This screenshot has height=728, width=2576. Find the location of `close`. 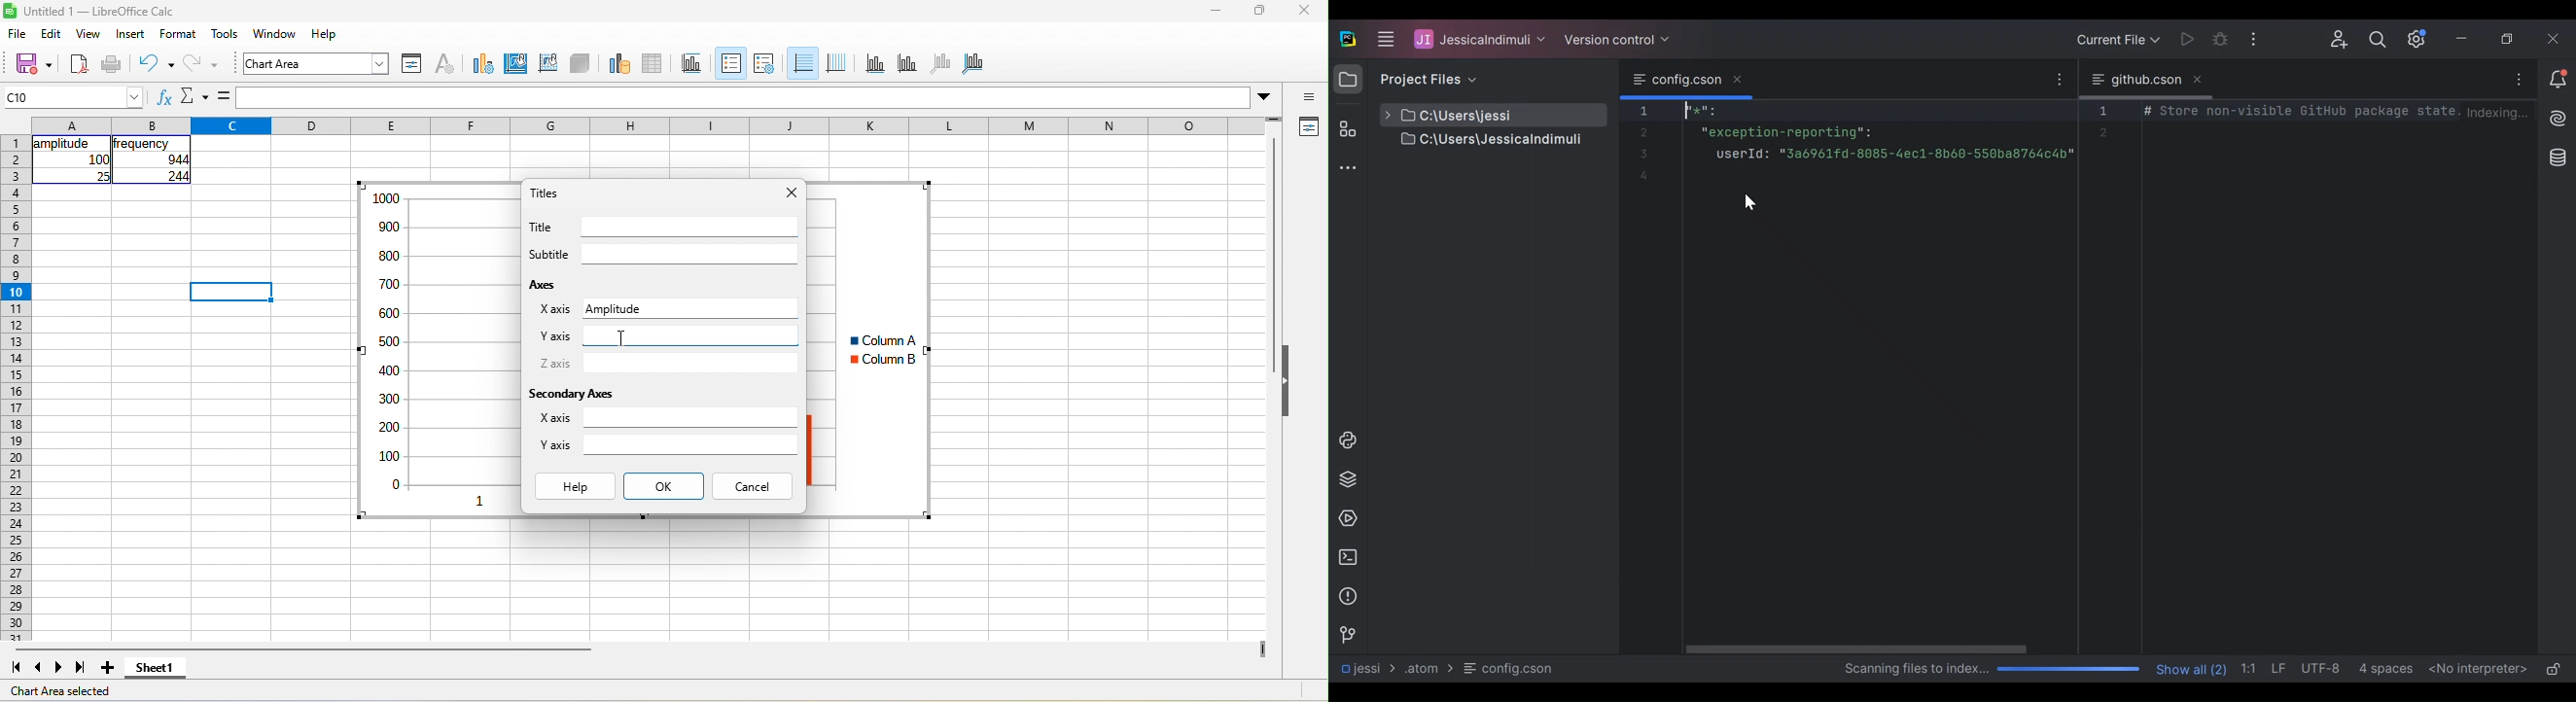

close is located at coordinates (1305, 10).